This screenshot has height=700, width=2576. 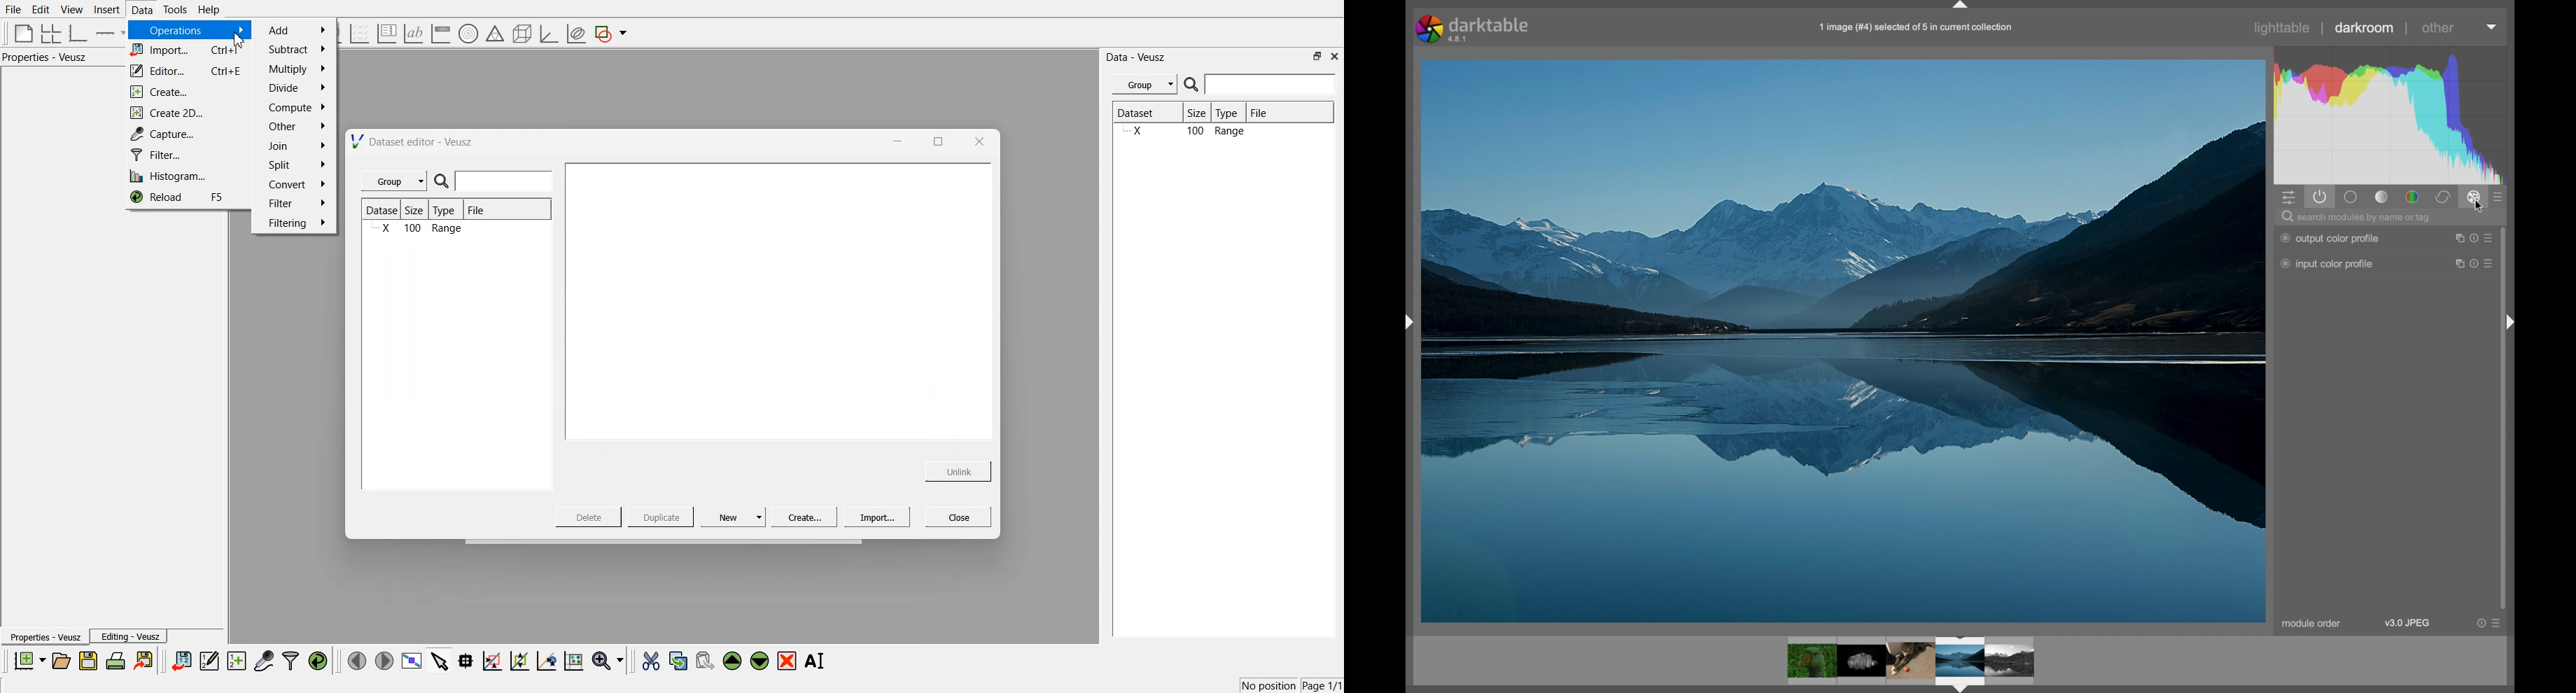 What do you see at coordinates (141, 10) in the screenshot?
I see `Data` at bounding box center [141, 10].